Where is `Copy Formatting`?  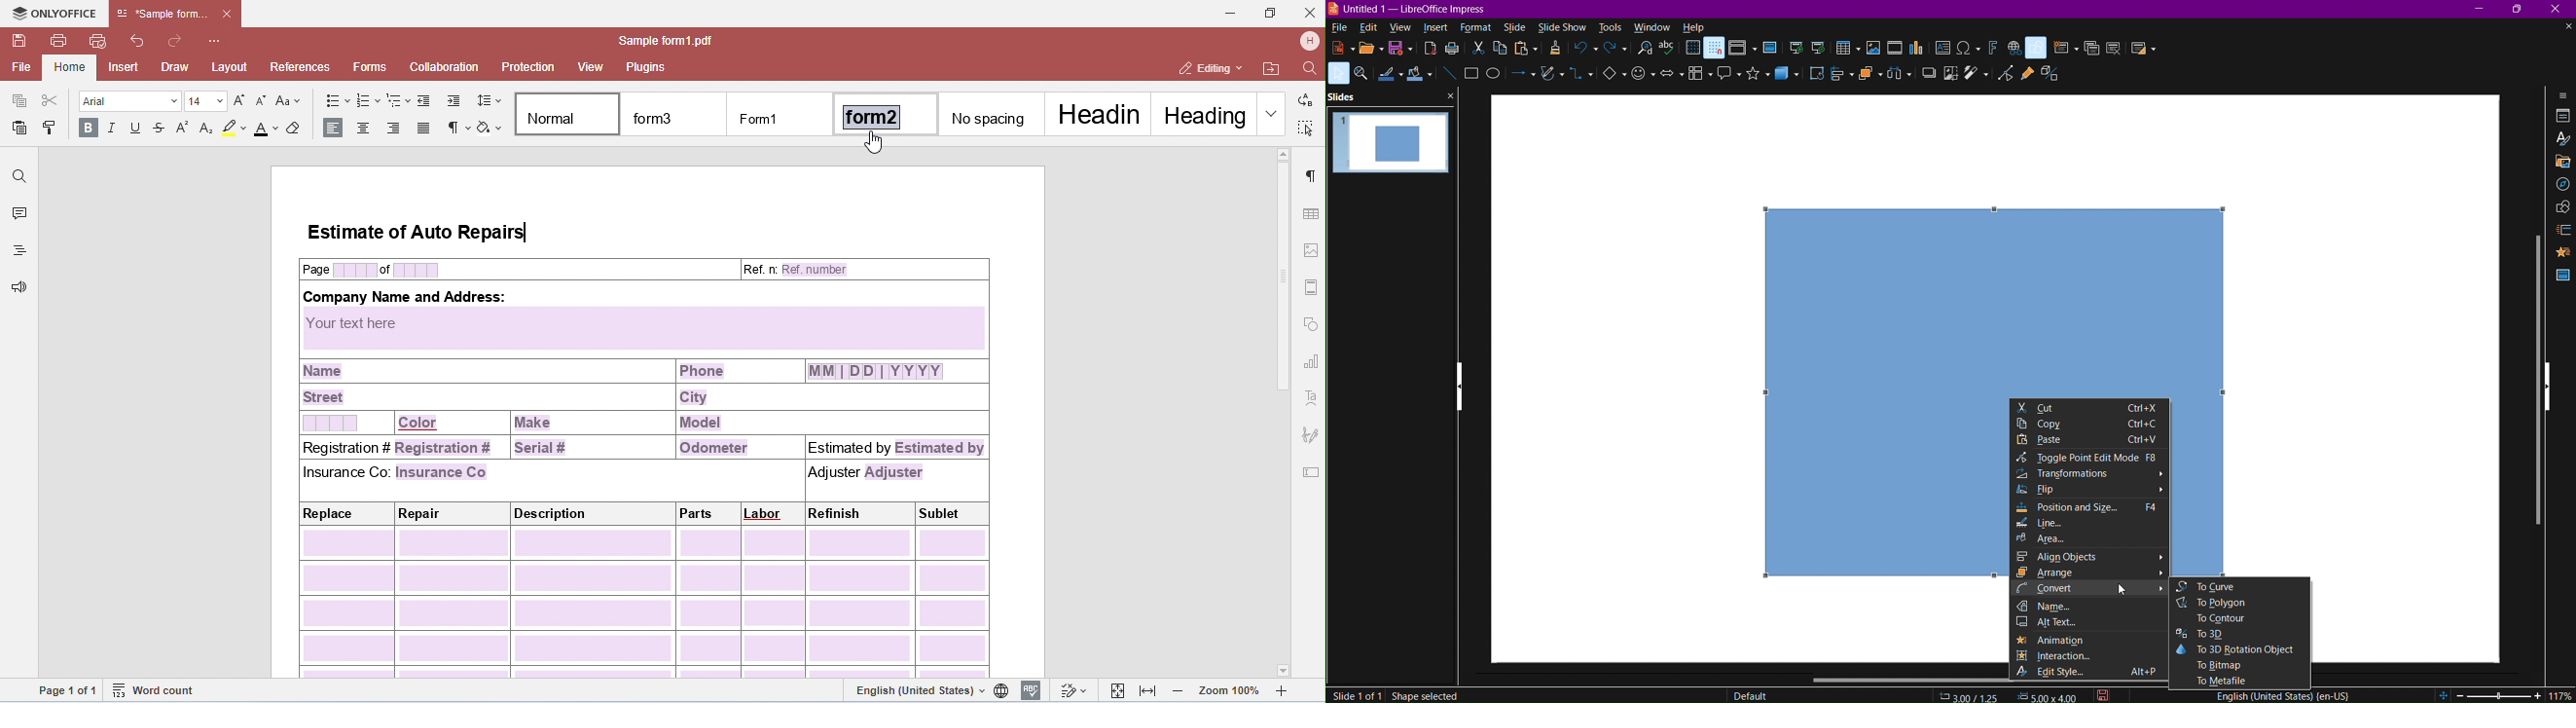
Copy Formatting is located at coordinates (1555, 51).